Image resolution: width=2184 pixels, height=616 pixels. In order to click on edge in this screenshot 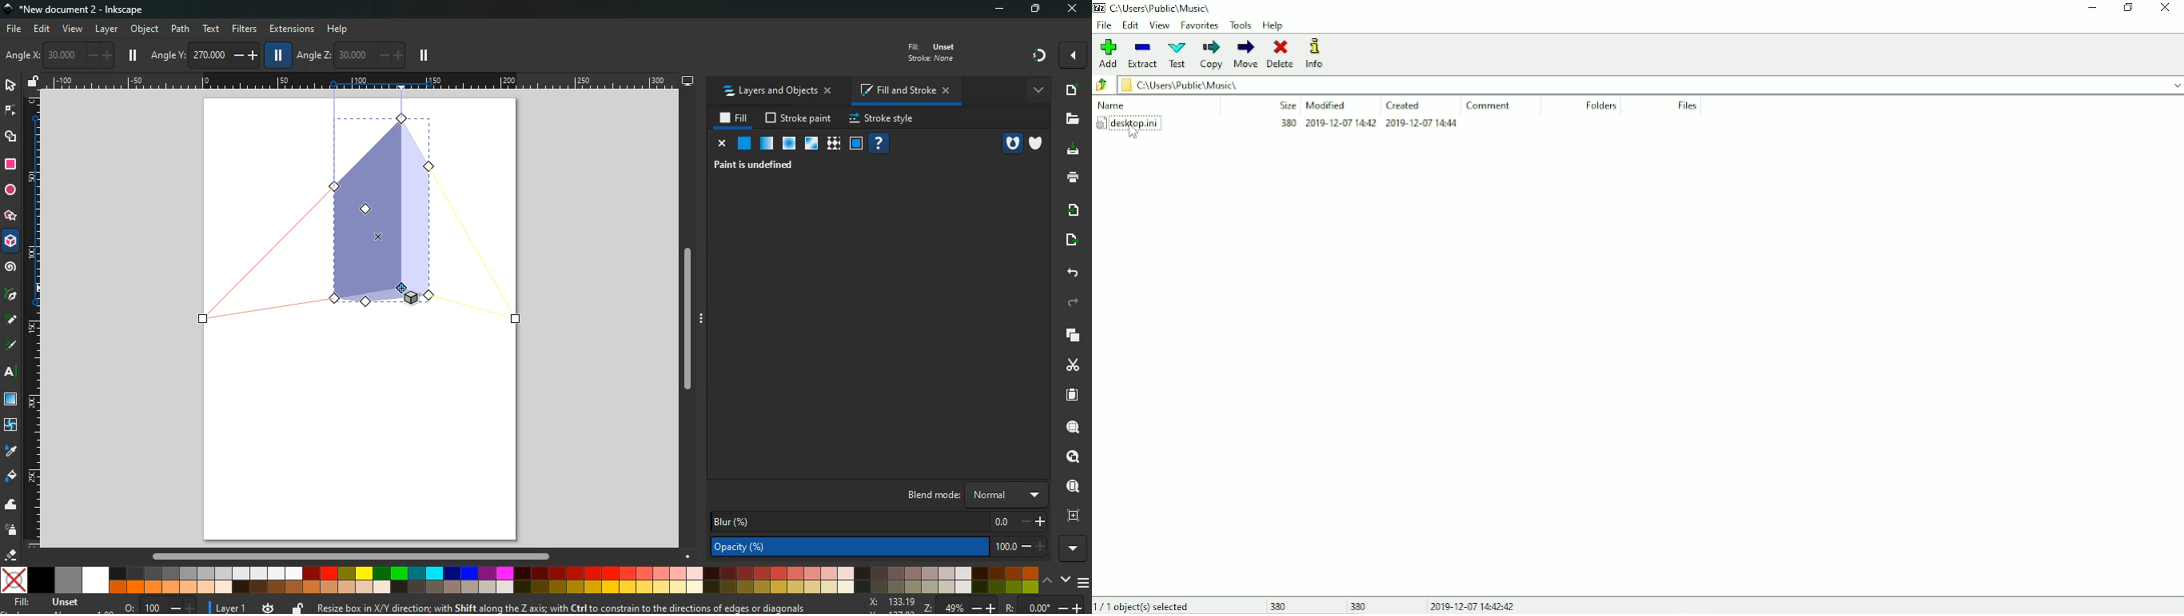, I will do `click(11, 111)`.